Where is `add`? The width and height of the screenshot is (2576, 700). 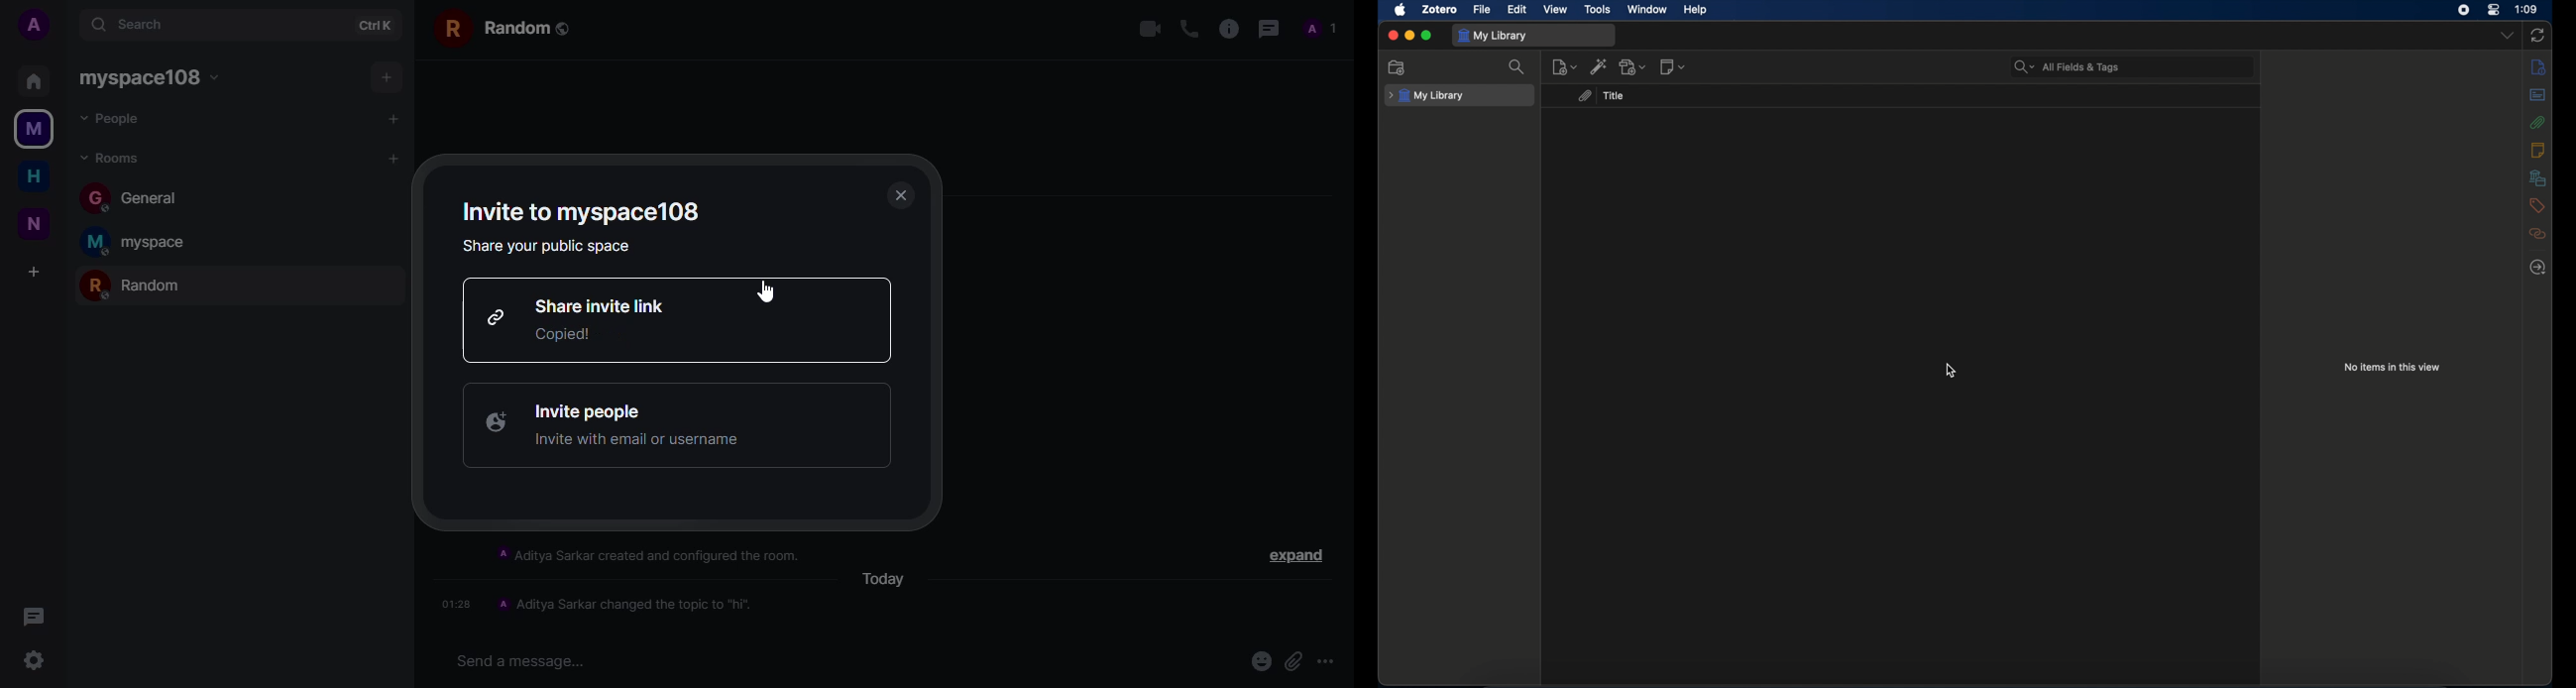 add is located at coordinates (383, 77).